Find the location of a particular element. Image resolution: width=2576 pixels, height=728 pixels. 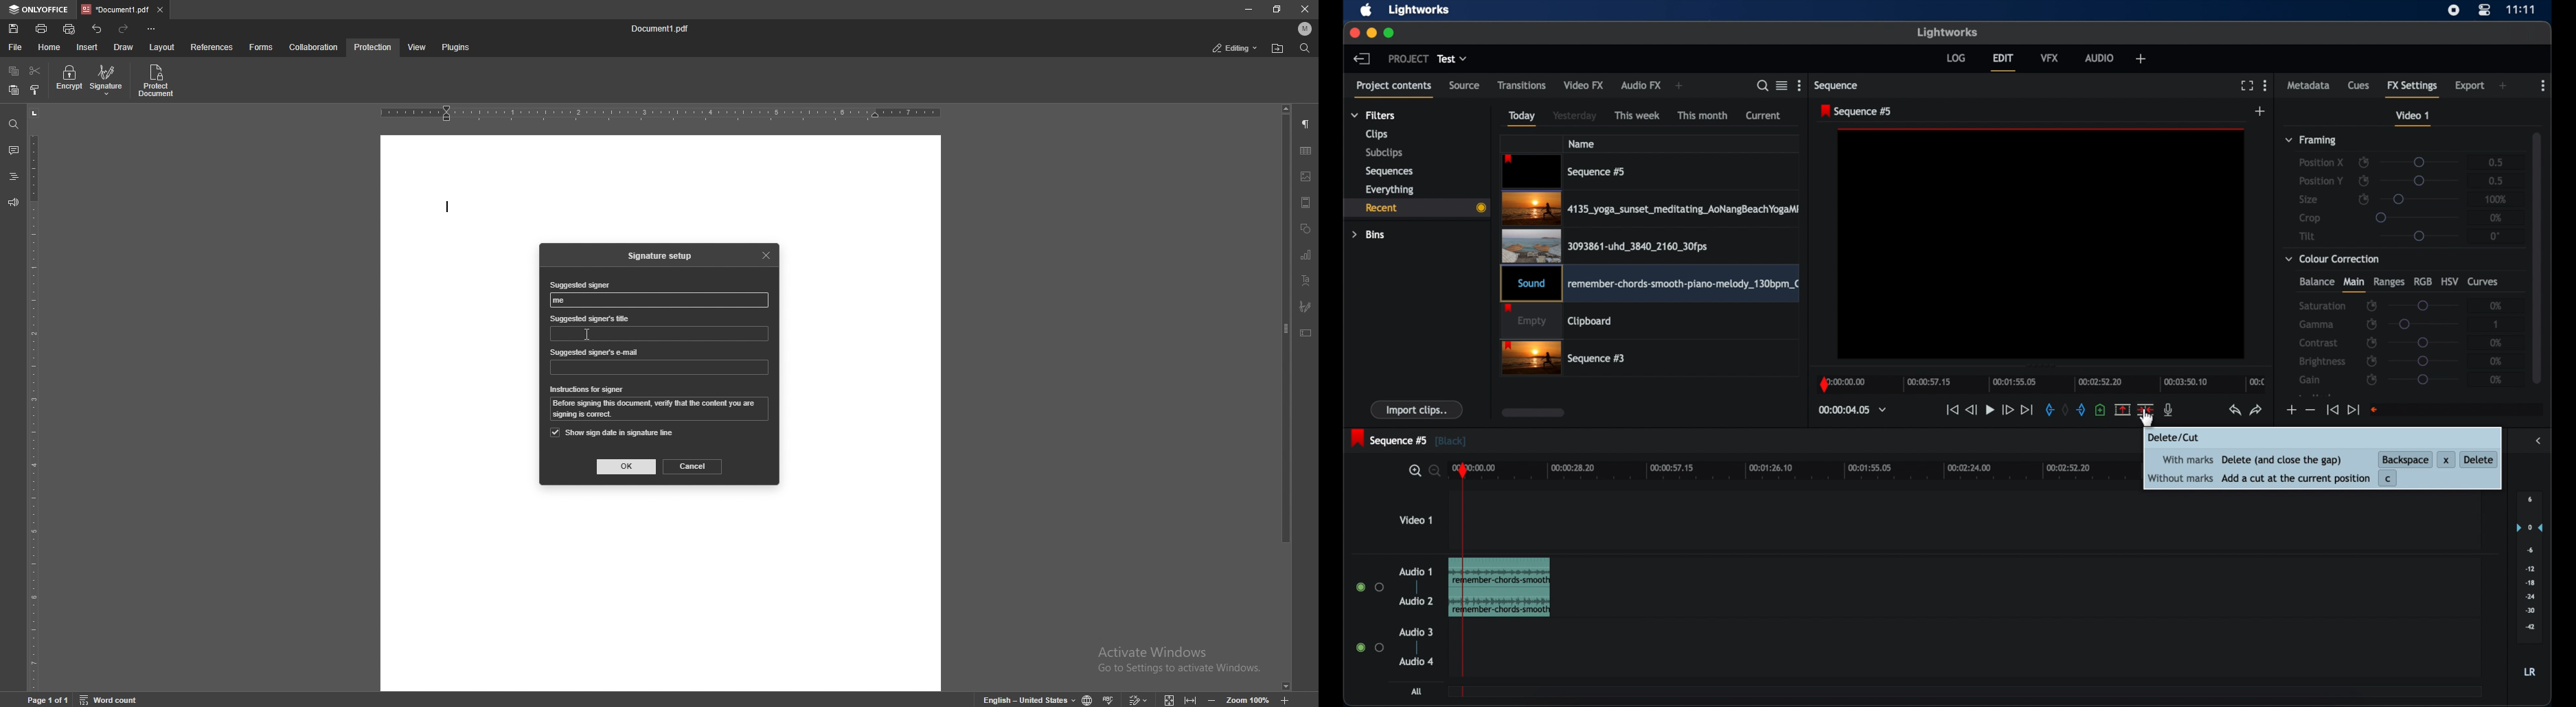

enable/disable keyframes is located at coordinates (2371, 324).